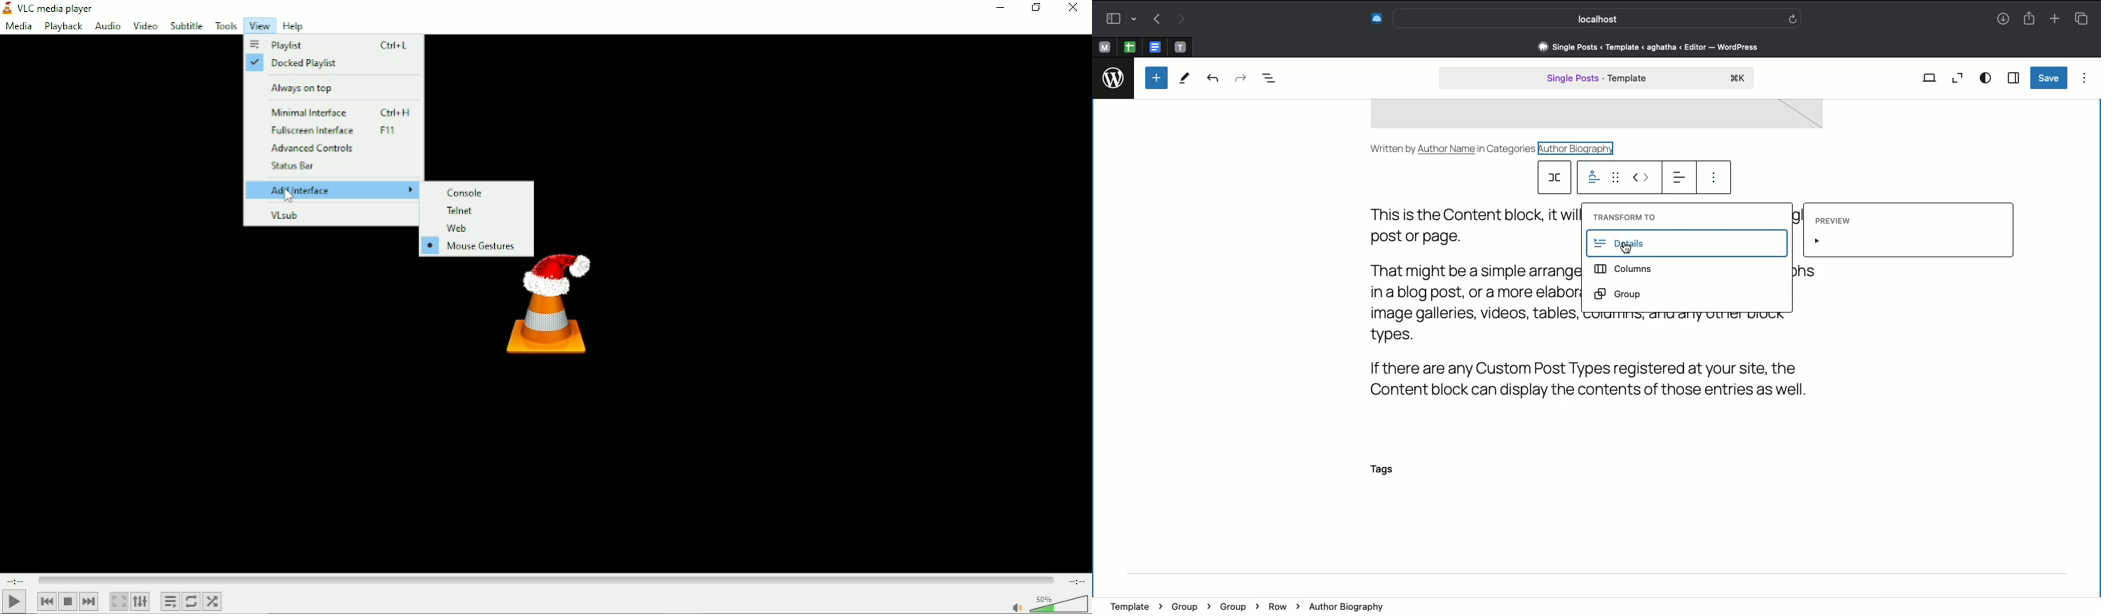 The width and height of the screenshot is (2128, 616). Describe the element at coordinates (1906, 231) in the screenshot. I see `Preview` at that location.